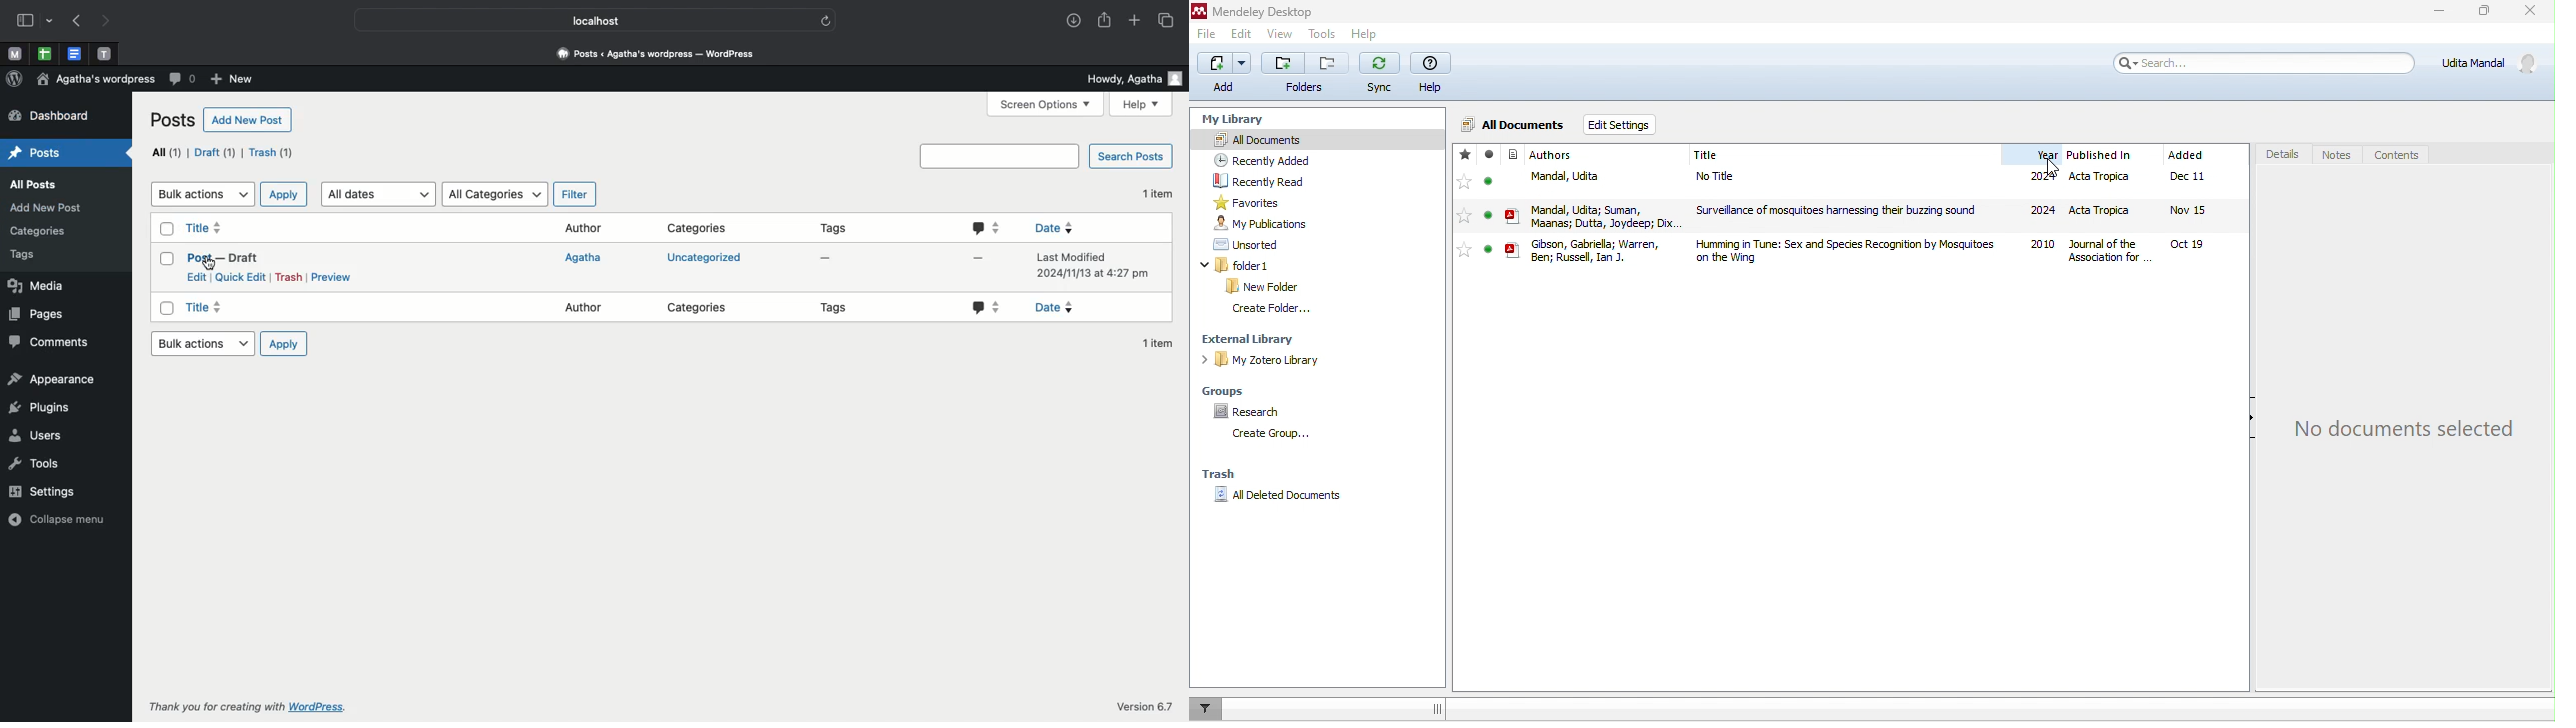 The height and width of the screenshot is (728, 2576). Describe the element at coordinates (987, 306) in the screenshot. I see `Comment` at that location.